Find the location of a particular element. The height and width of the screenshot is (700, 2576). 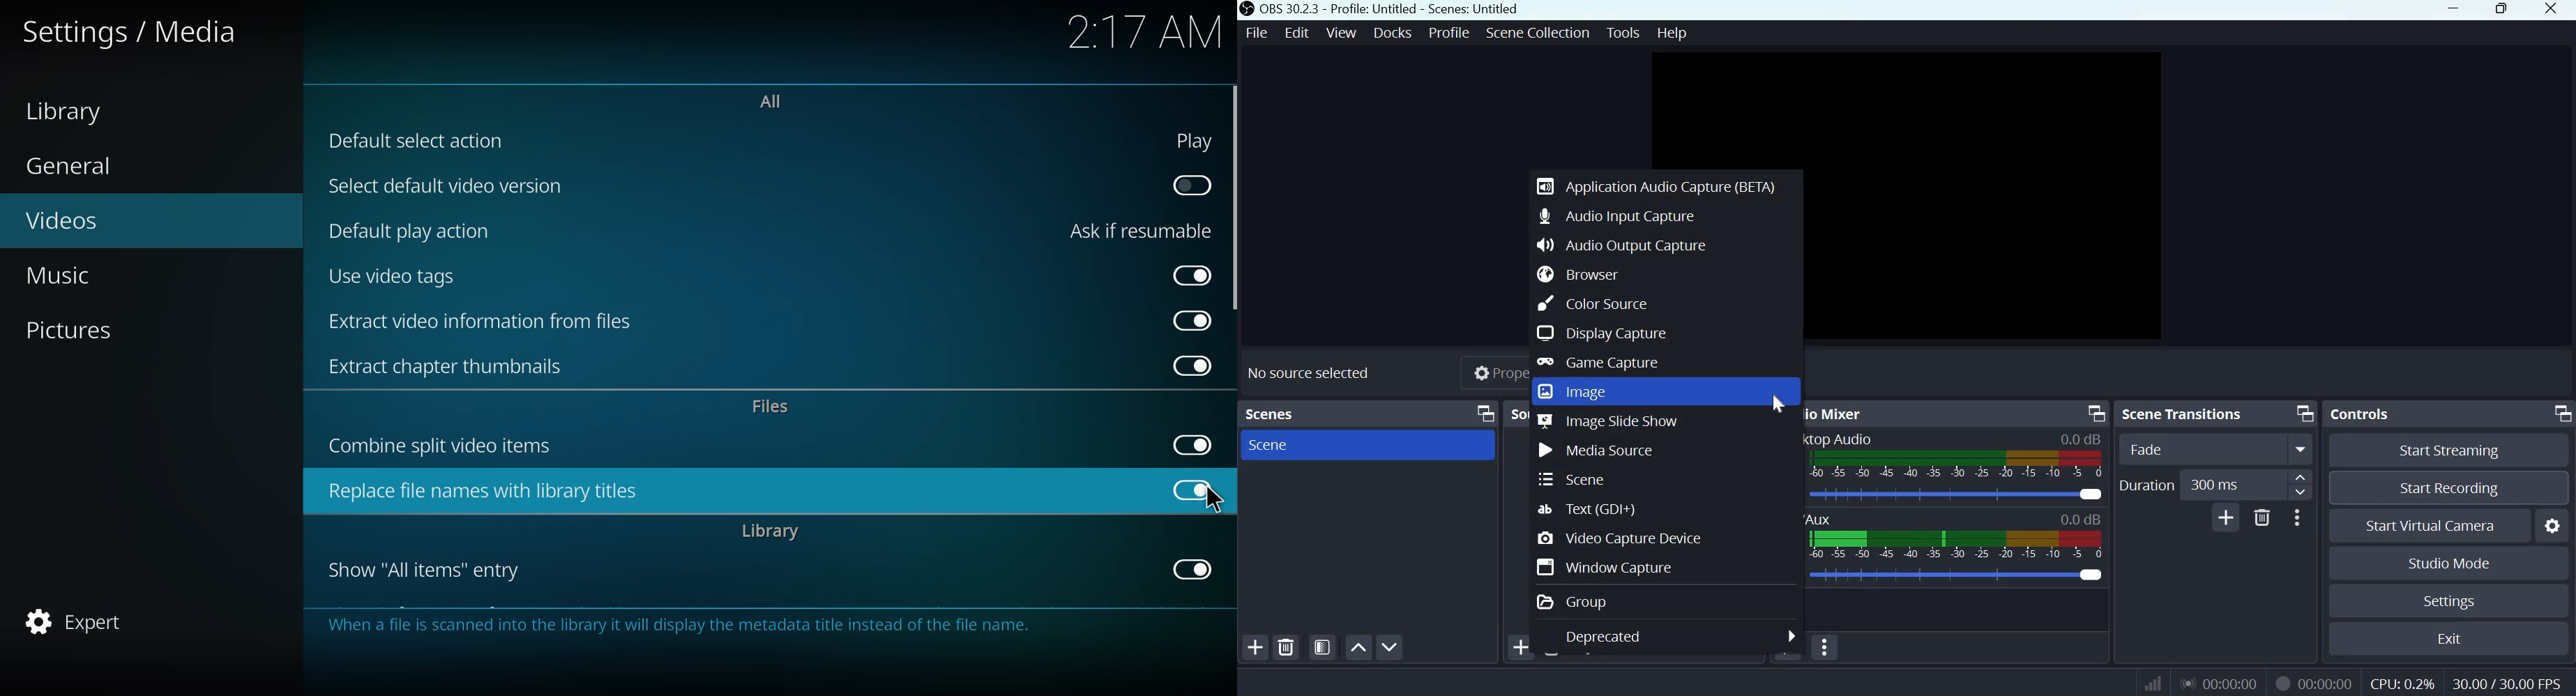

00:00:00 is located at coordinates (2327, 683).